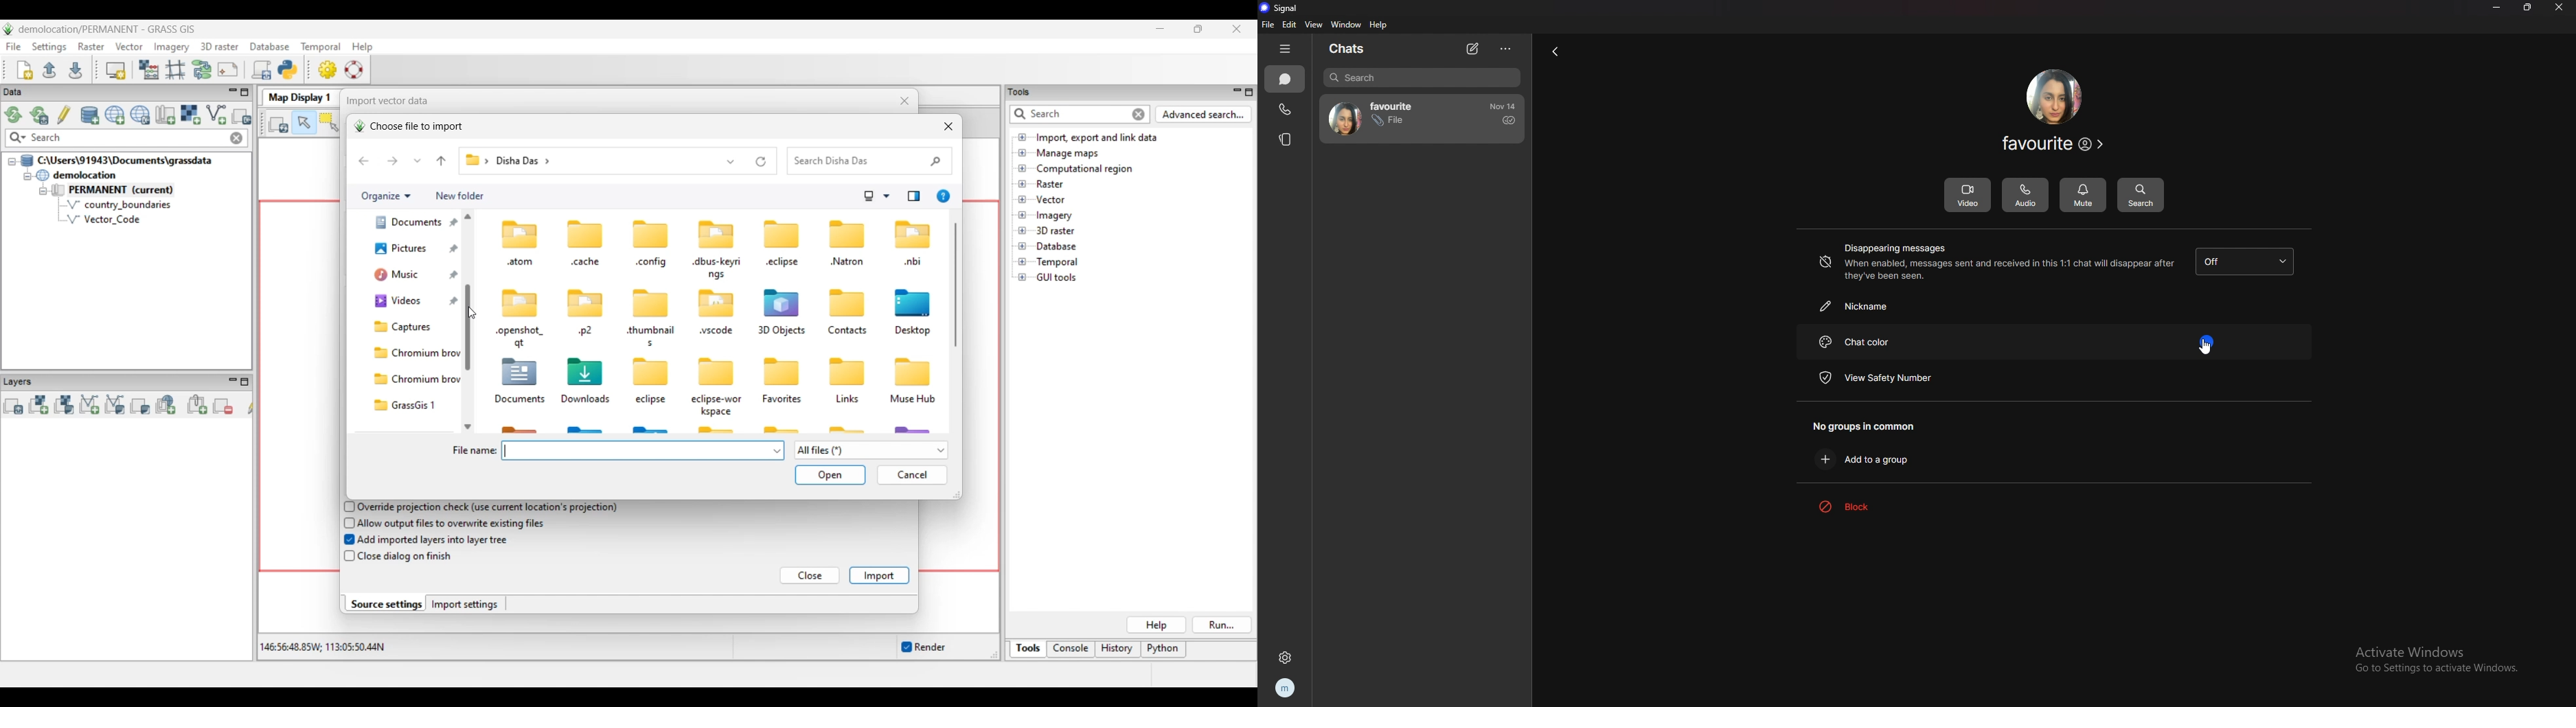  What do you see at coordinates (1867, 426) in the screenshot?
I see `no groups in common` at bounding box center [1867, 426].